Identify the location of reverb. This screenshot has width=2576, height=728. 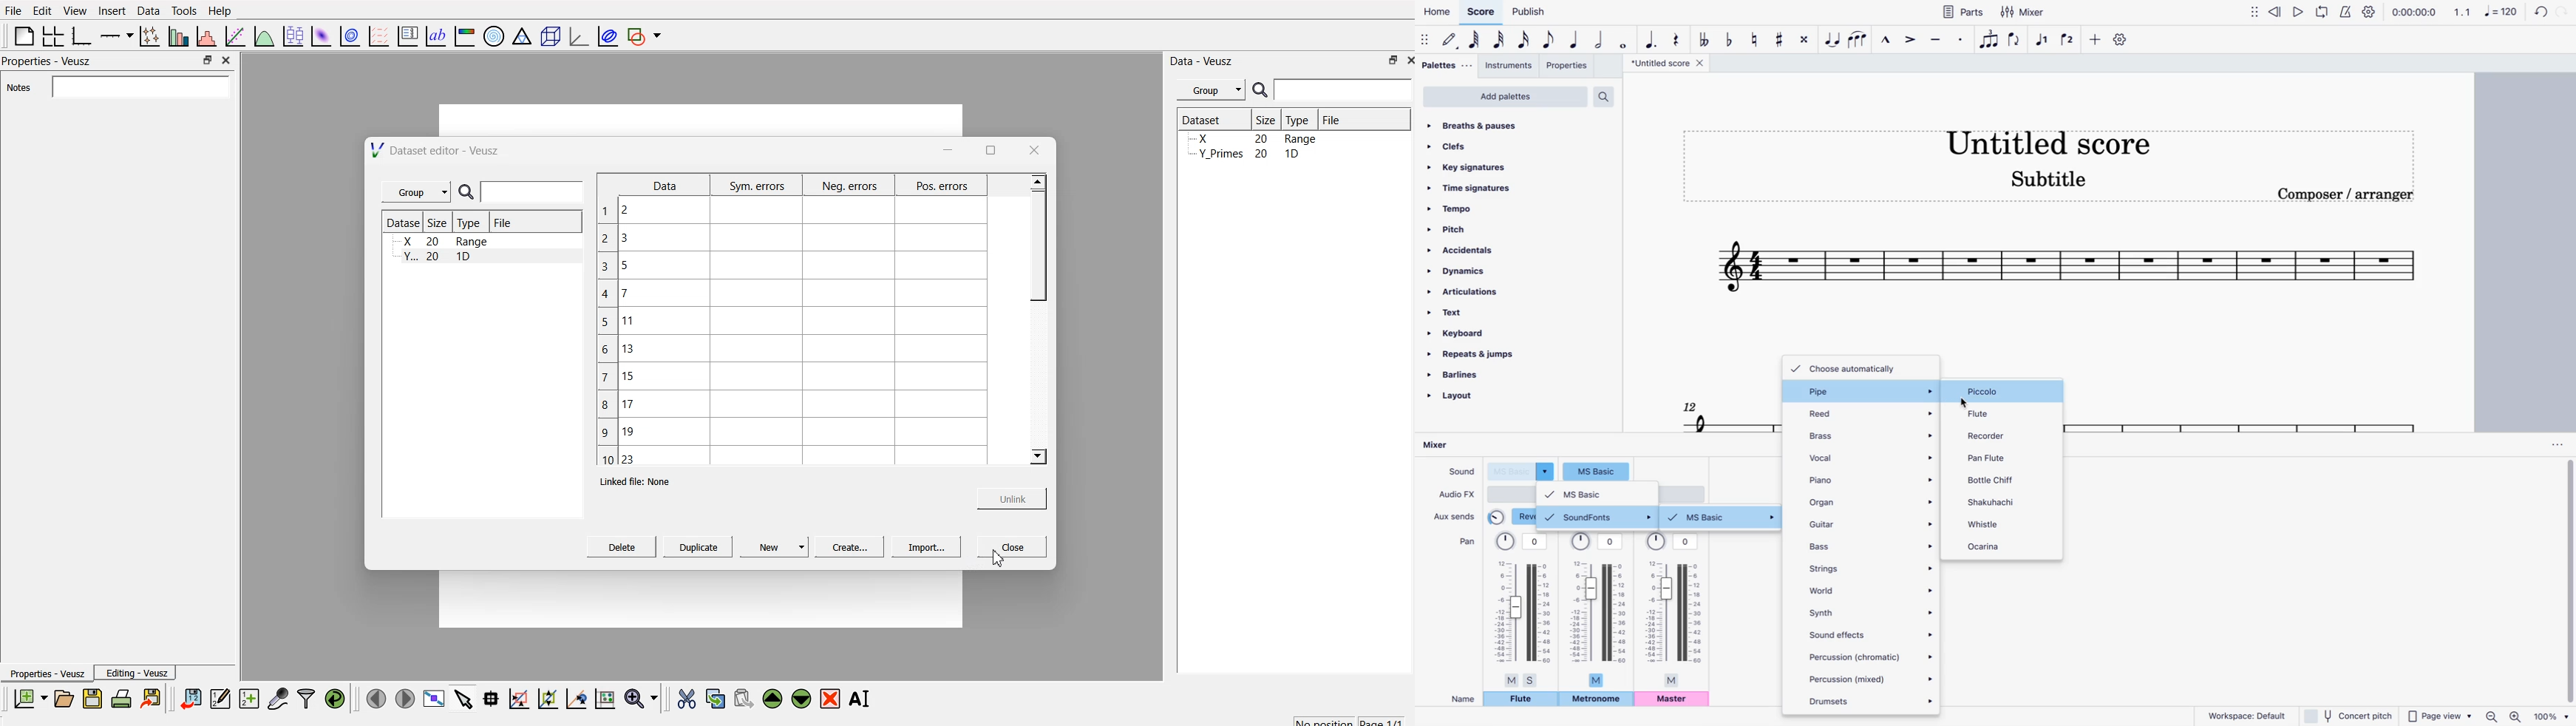
(1512, 516).